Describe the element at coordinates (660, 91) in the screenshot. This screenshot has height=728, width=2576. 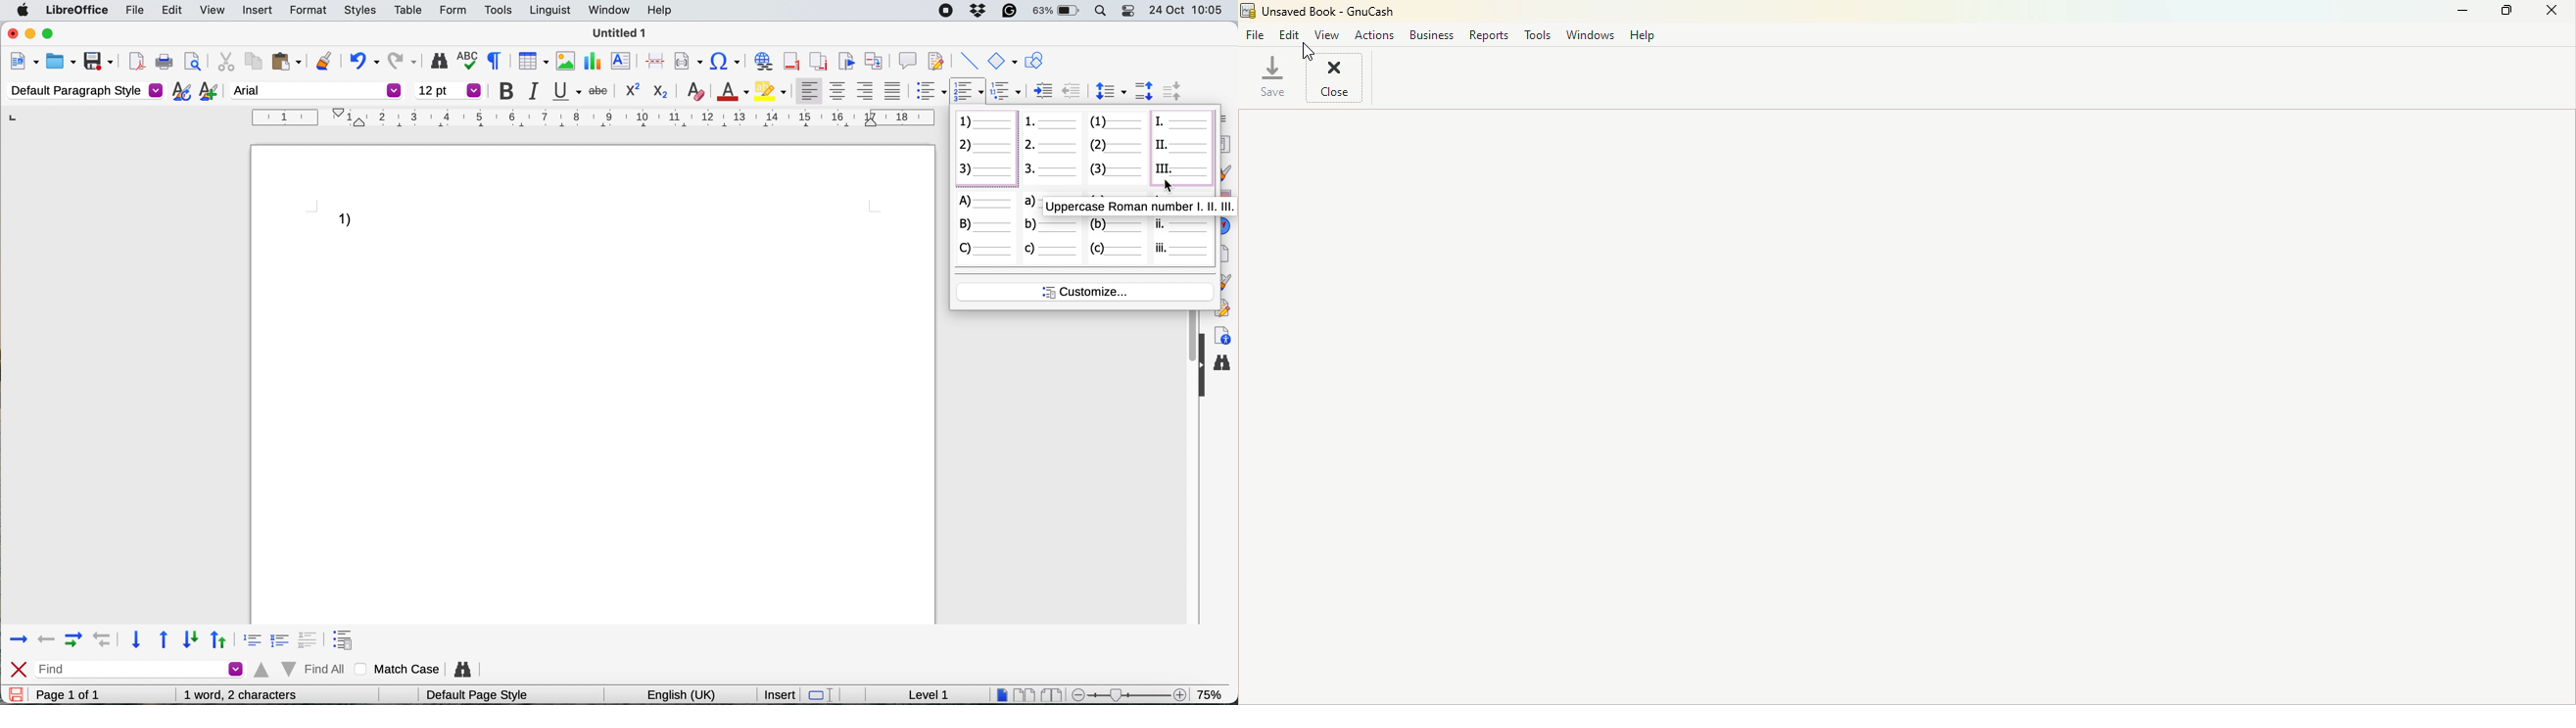
I see `subscript` at that location.